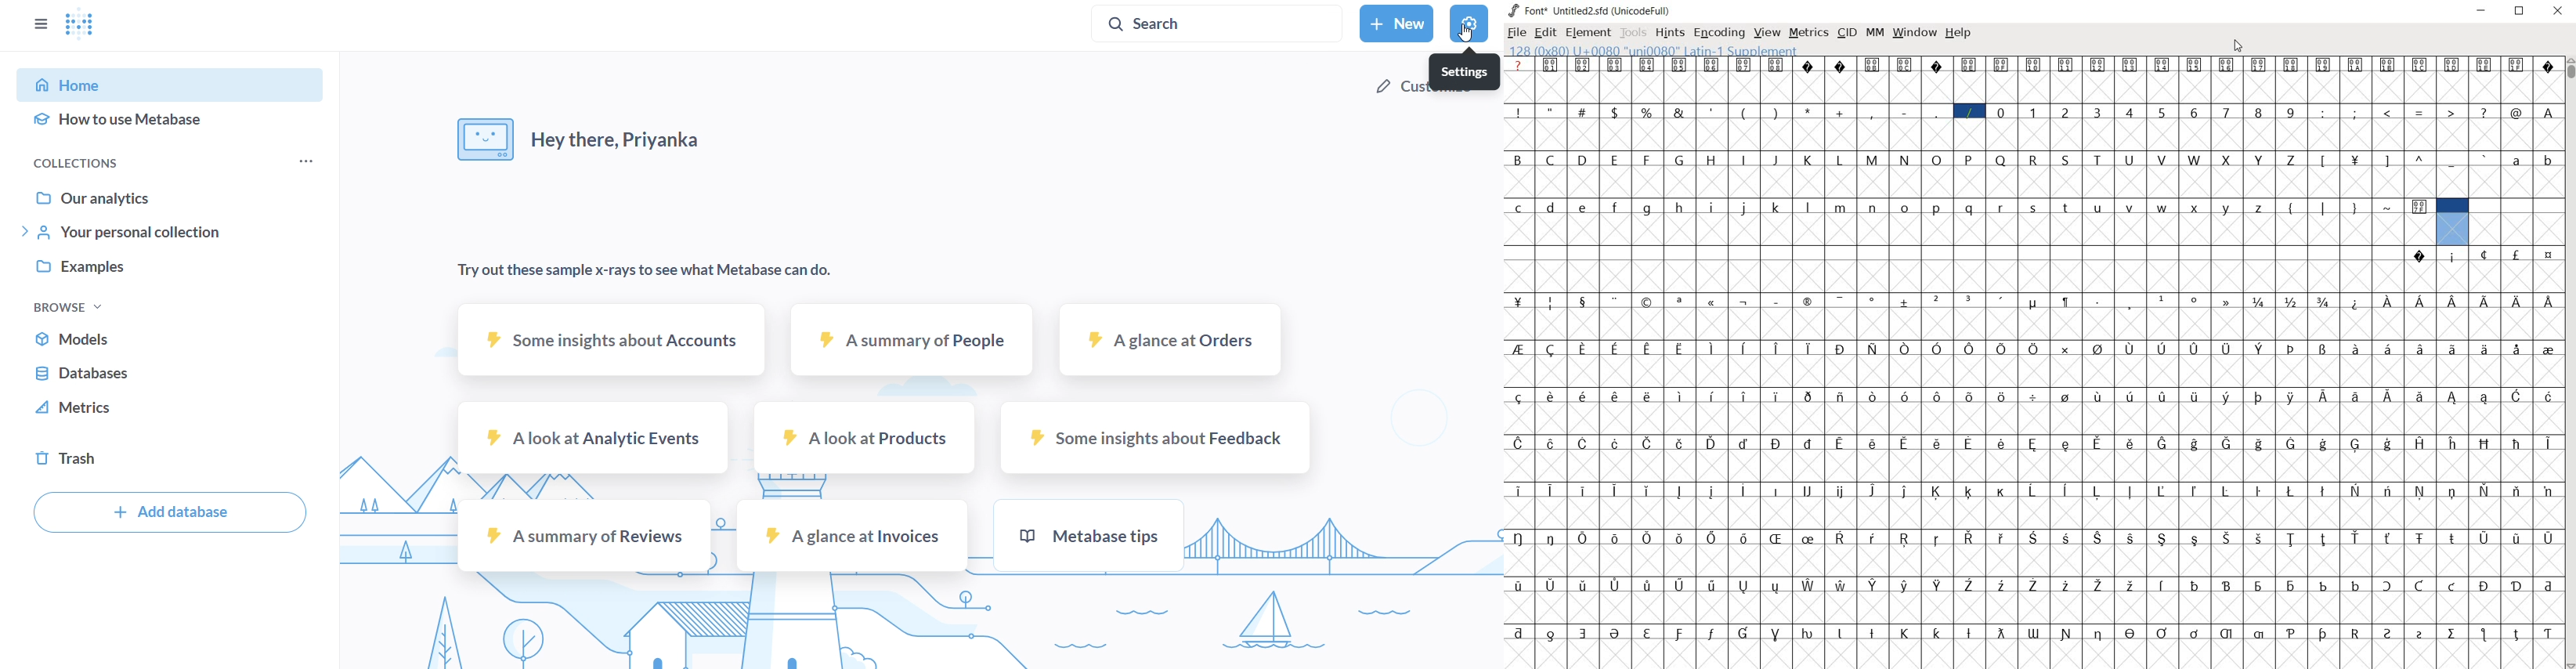 The image size is (2576, 672). What do you see at coordinates (1842, 301) in the screenshot?
I see `Symbol` at bounding box center [1842, 301].